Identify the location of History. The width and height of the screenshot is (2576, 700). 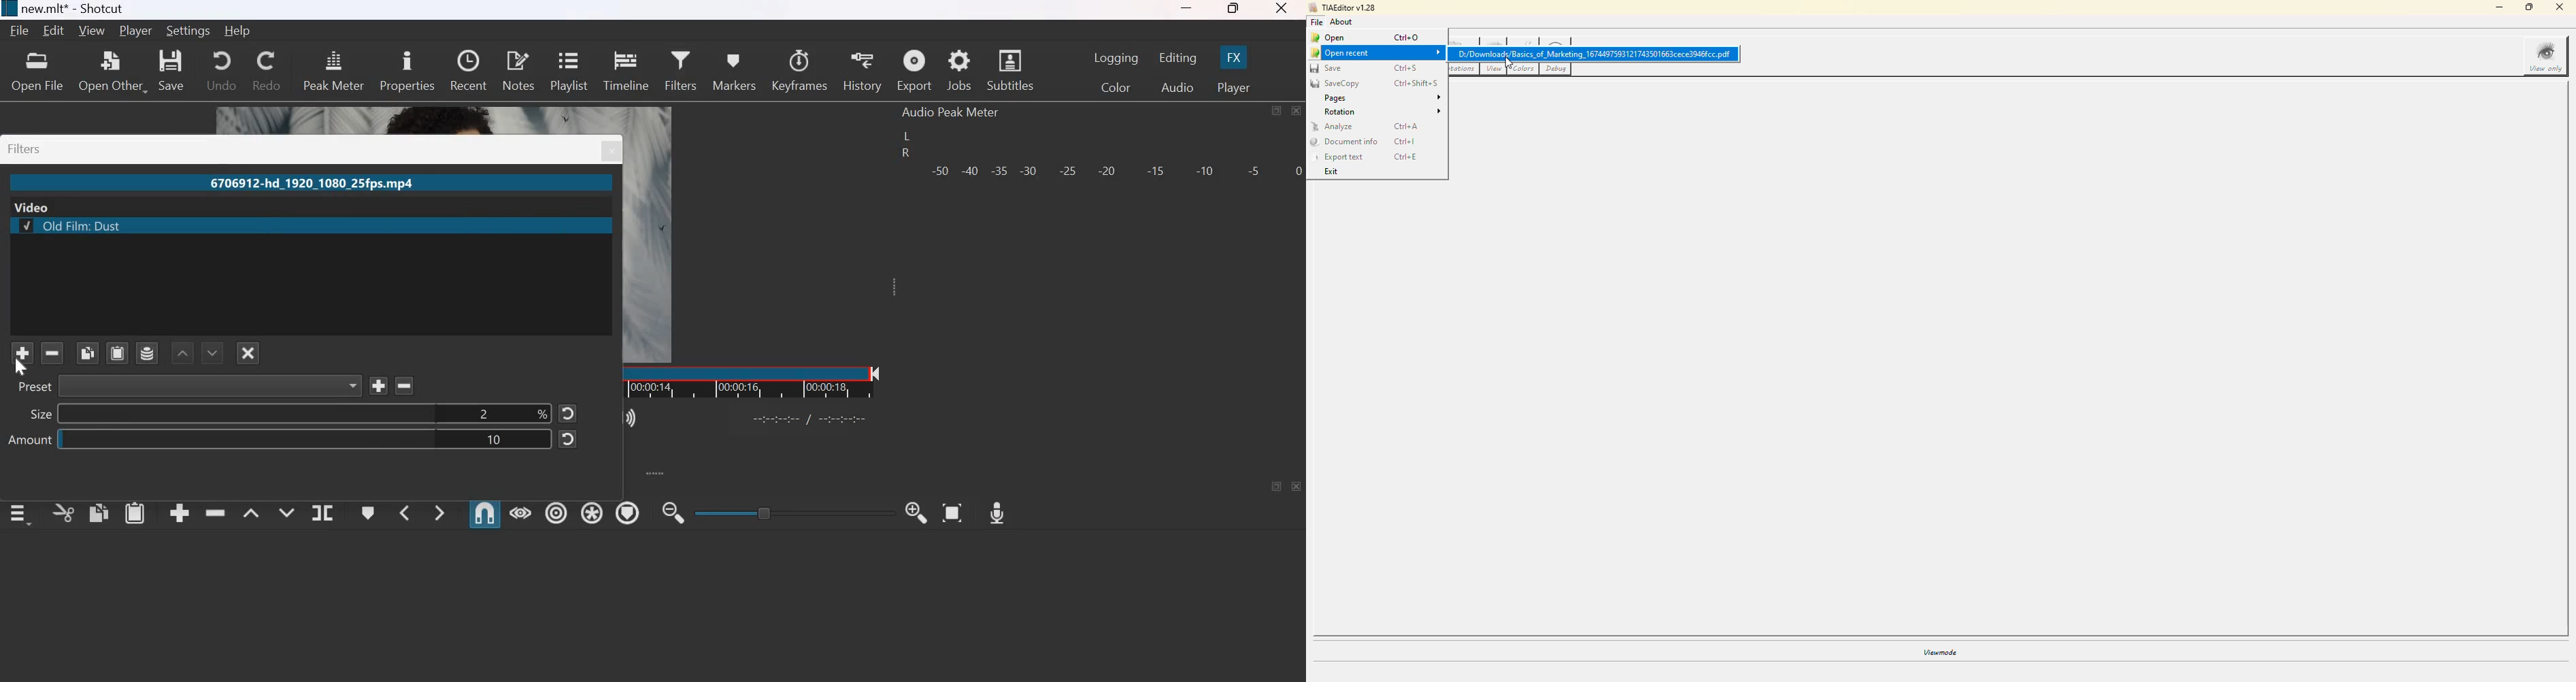
(863, 71).